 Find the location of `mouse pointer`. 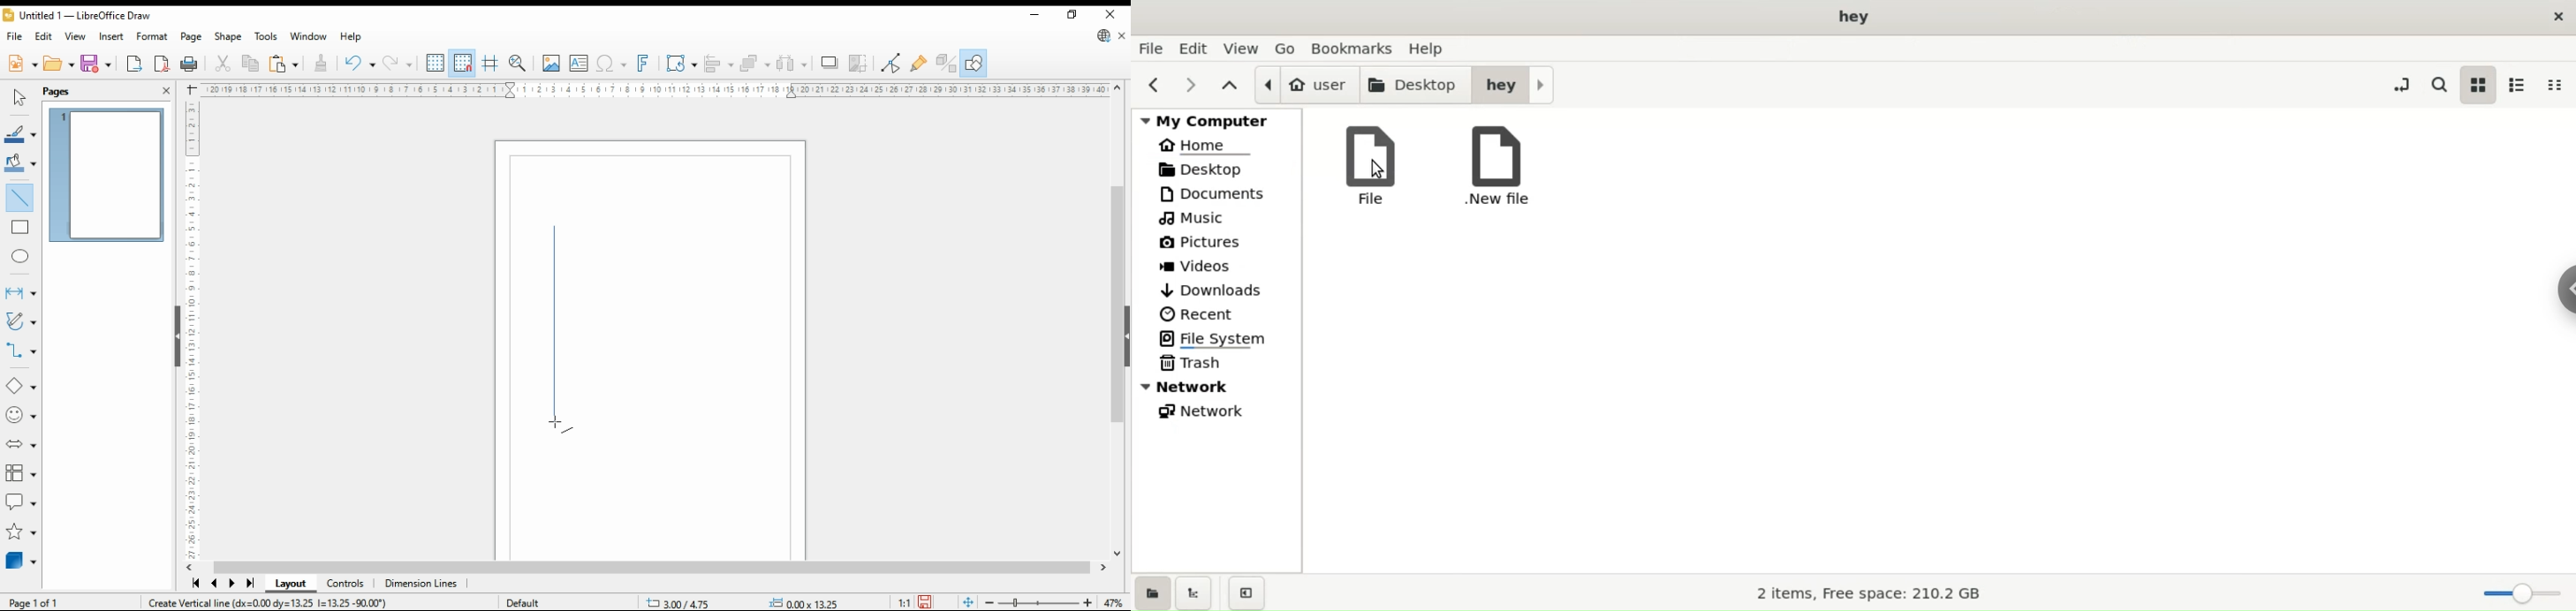

mouse pointer is located at coordinates (557, 424).